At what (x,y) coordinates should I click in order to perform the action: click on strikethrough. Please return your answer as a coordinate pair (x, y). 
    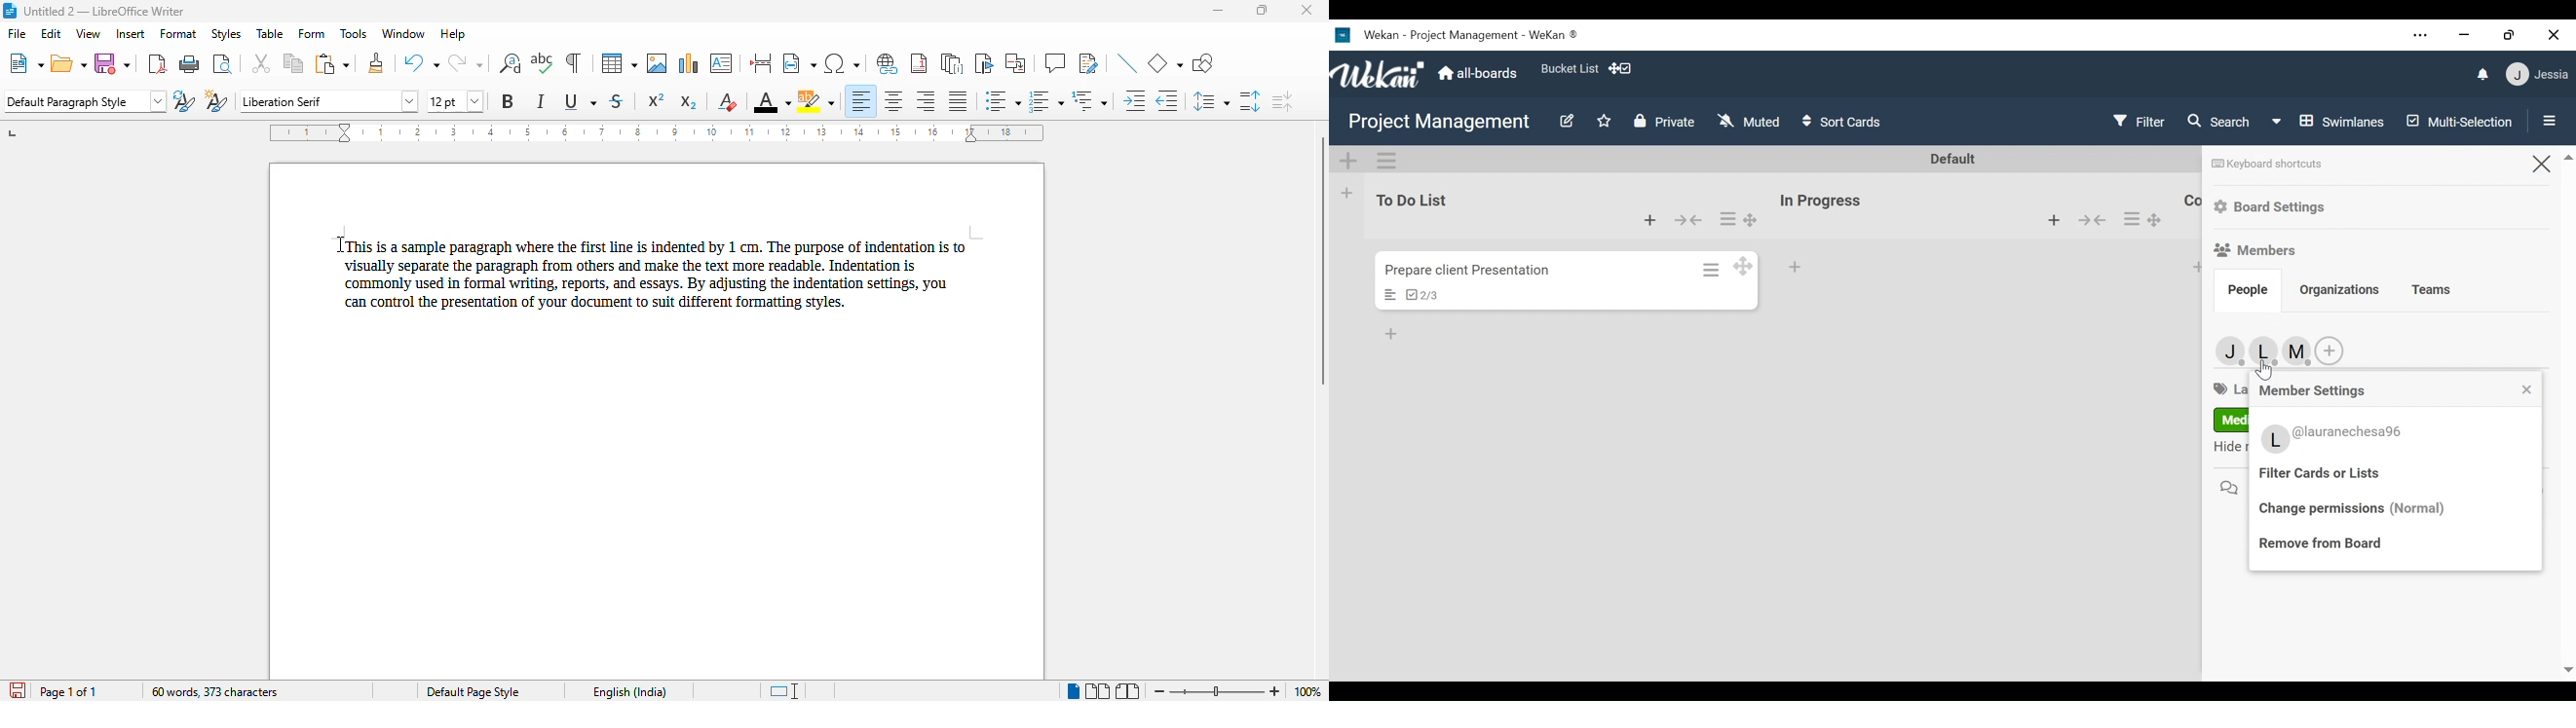
    Looking at the image, I should click on (617, 101).